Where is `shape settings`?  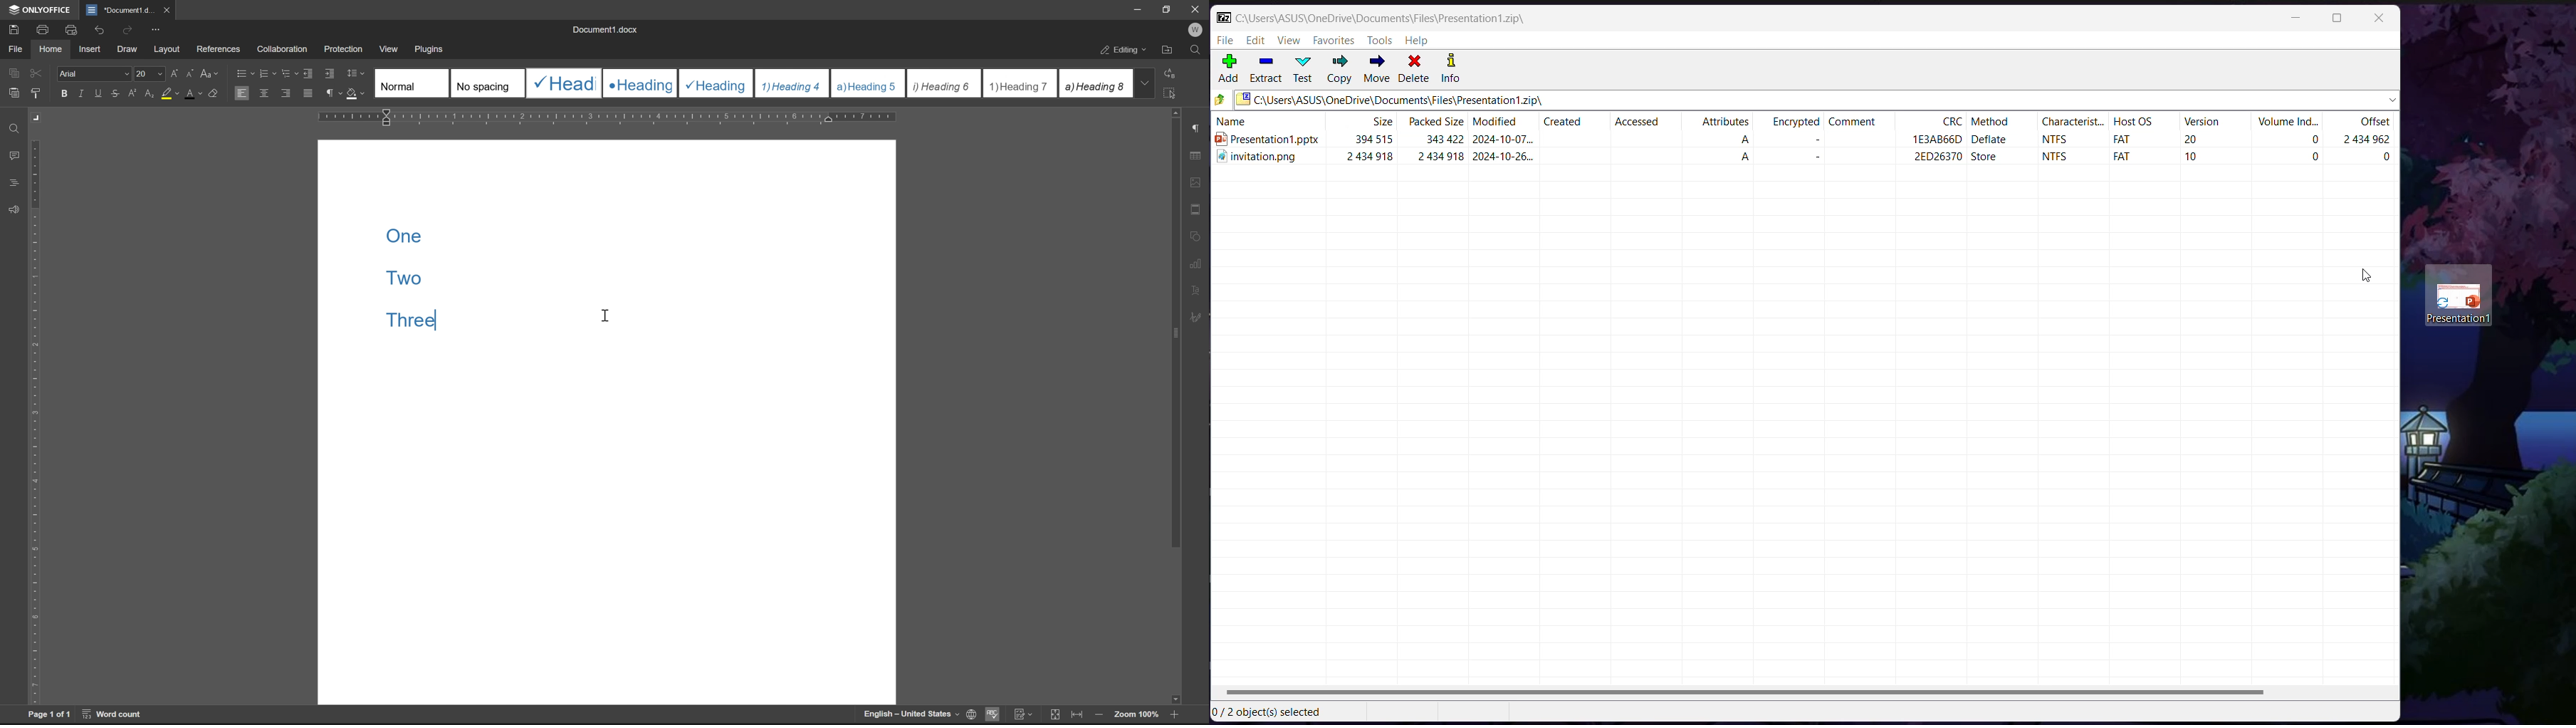
shape settings is located at coordinates (1196, 233).